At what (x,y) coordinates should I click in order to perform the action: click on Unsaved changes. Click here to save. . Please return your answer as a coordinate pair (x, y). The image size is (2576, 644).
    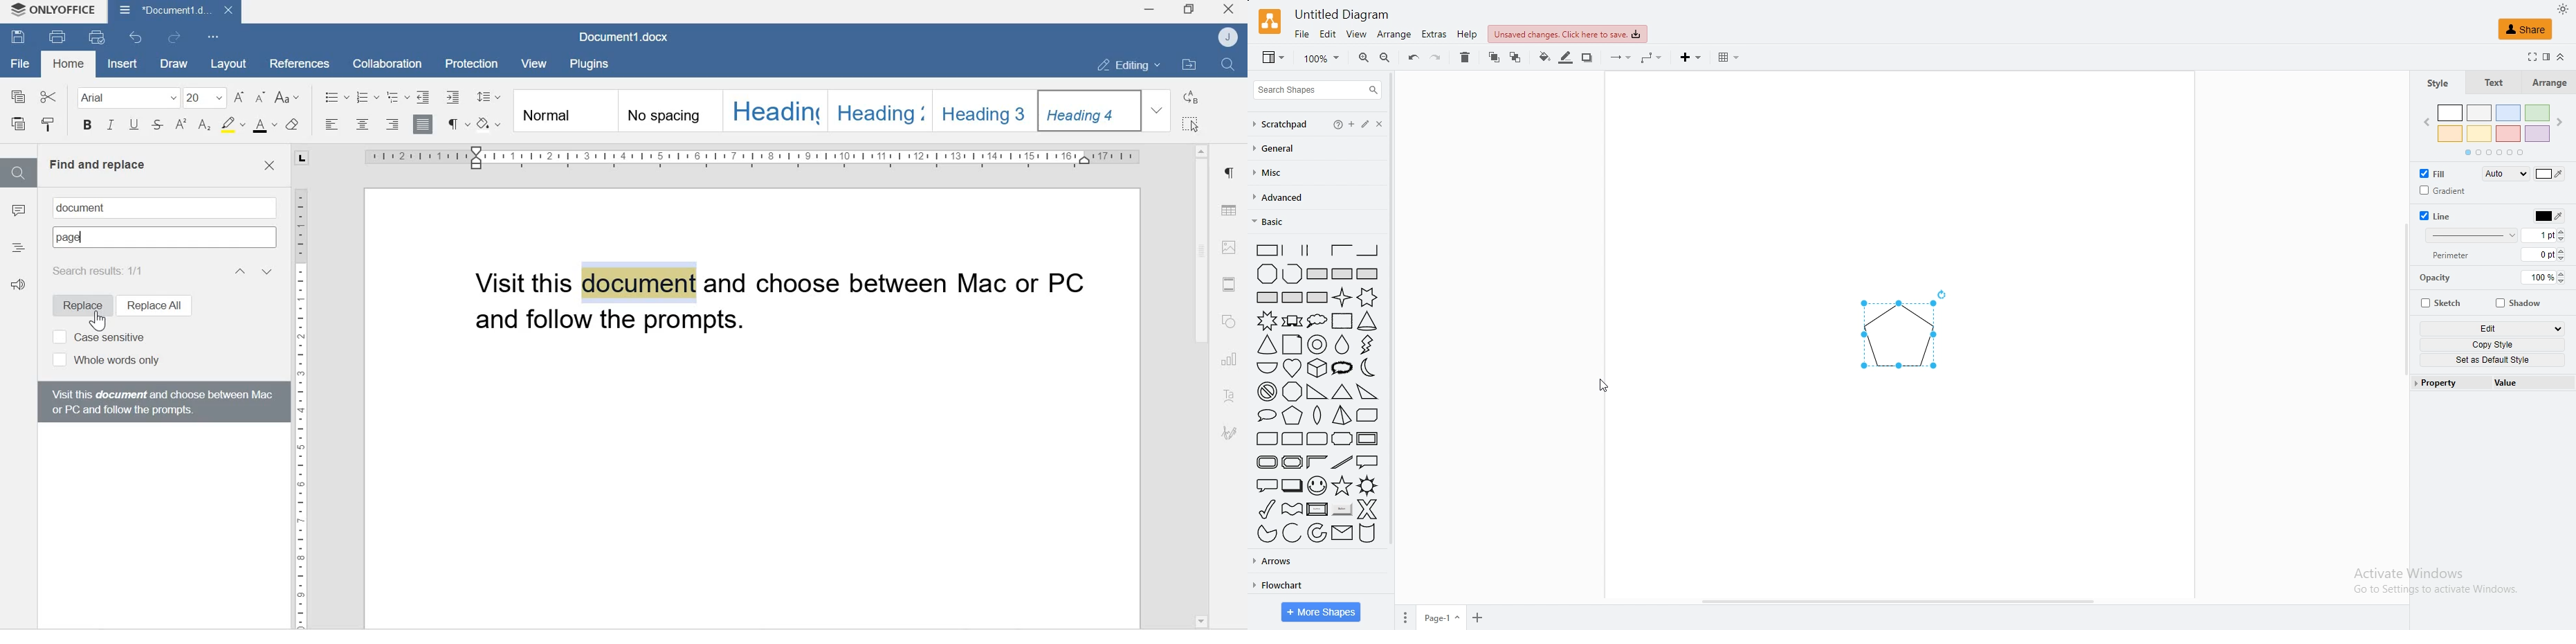
    Looking at the image, I should click on (1566, 34).